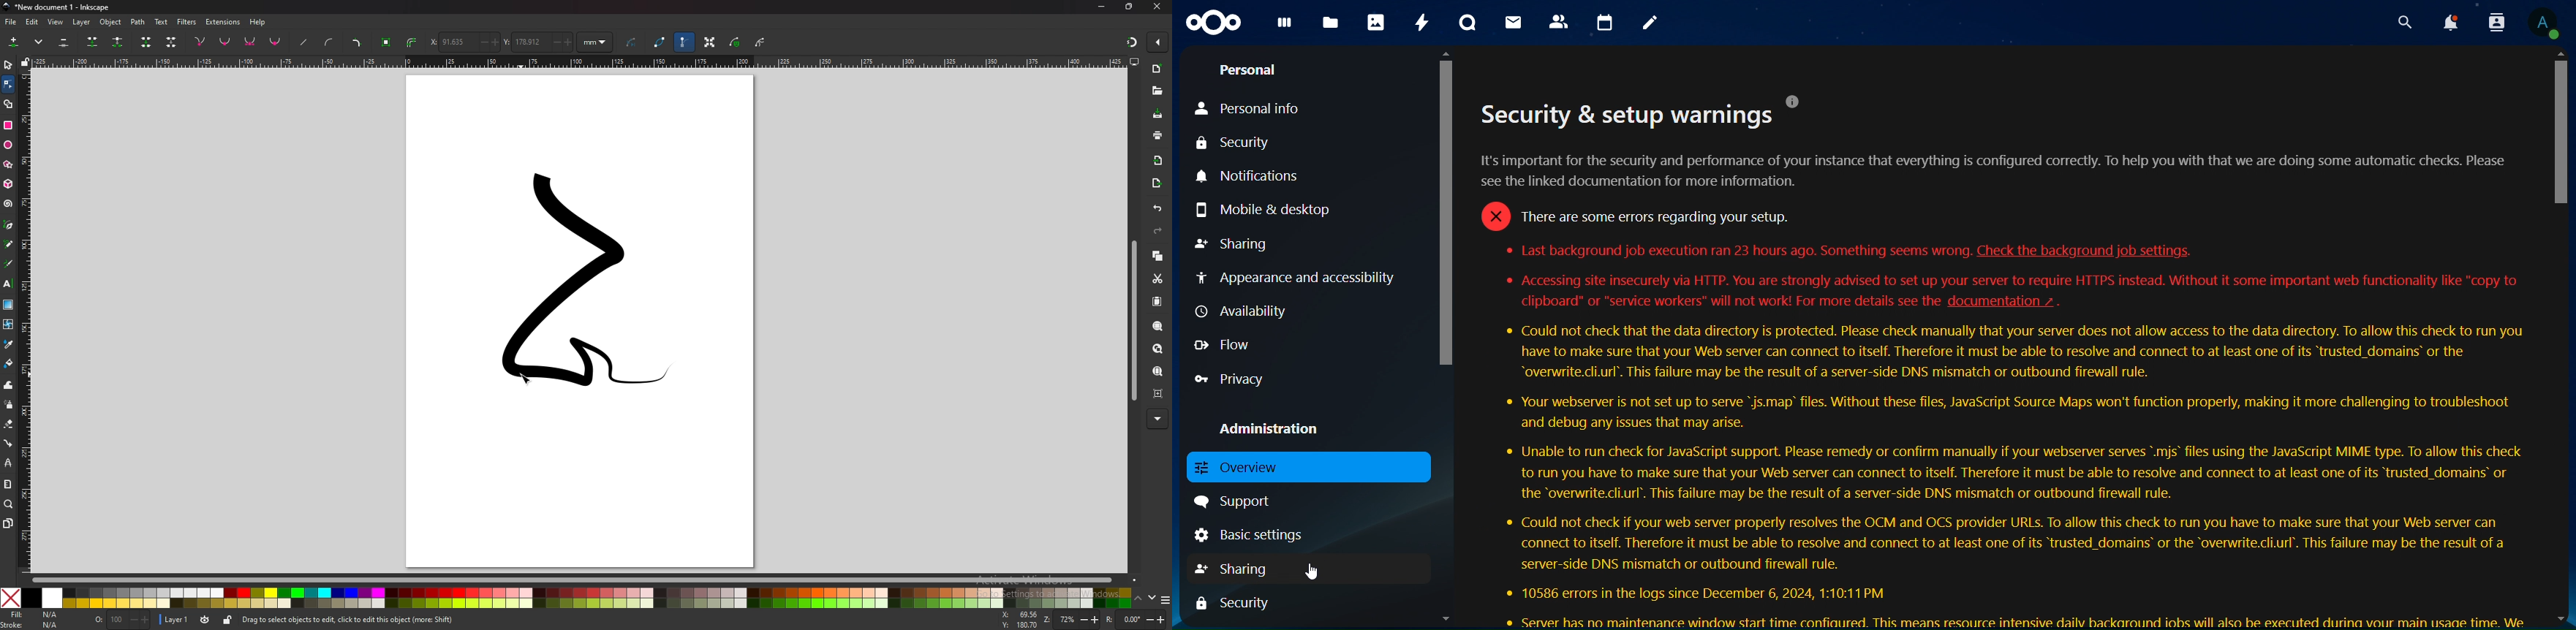 The height and width of the screenshot is (644, 2576). What do you see at coordinates (7, 164) in the screenshot?
I see `stars and polygons` at bounding box center [7, 164].